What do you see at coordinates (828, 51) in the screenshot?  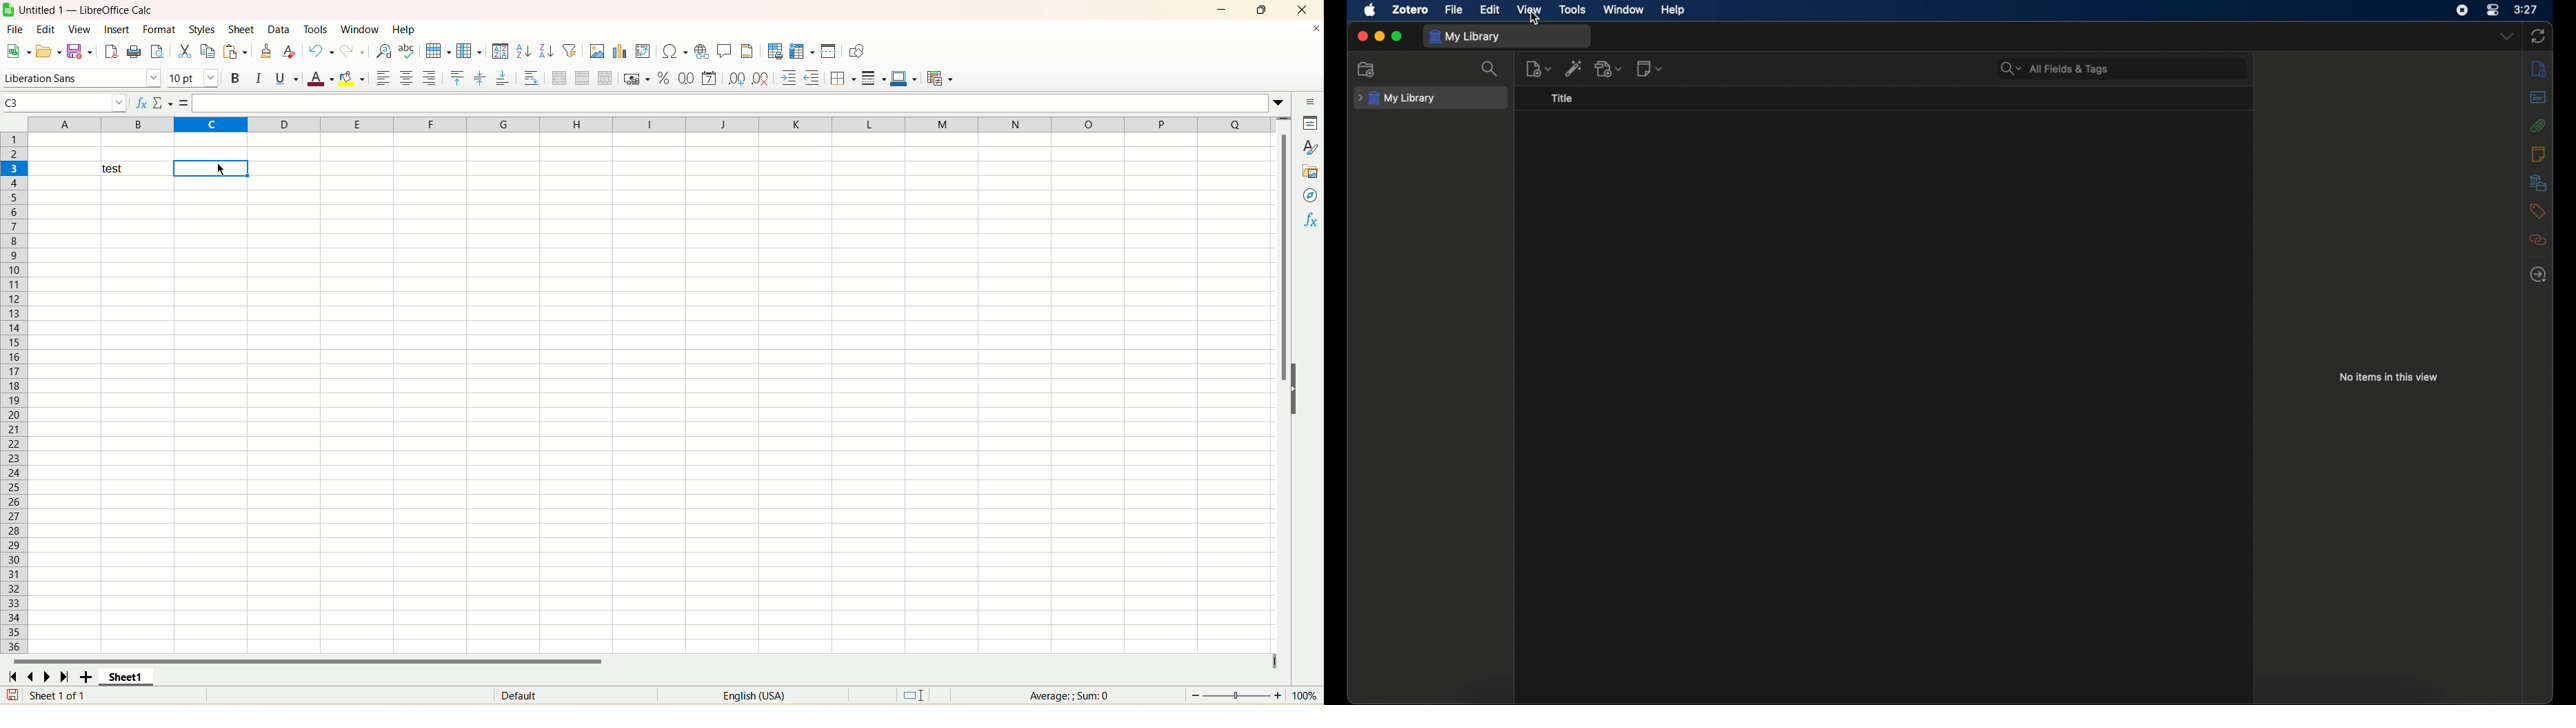 I see `split window` at bounding box center [828, 51].